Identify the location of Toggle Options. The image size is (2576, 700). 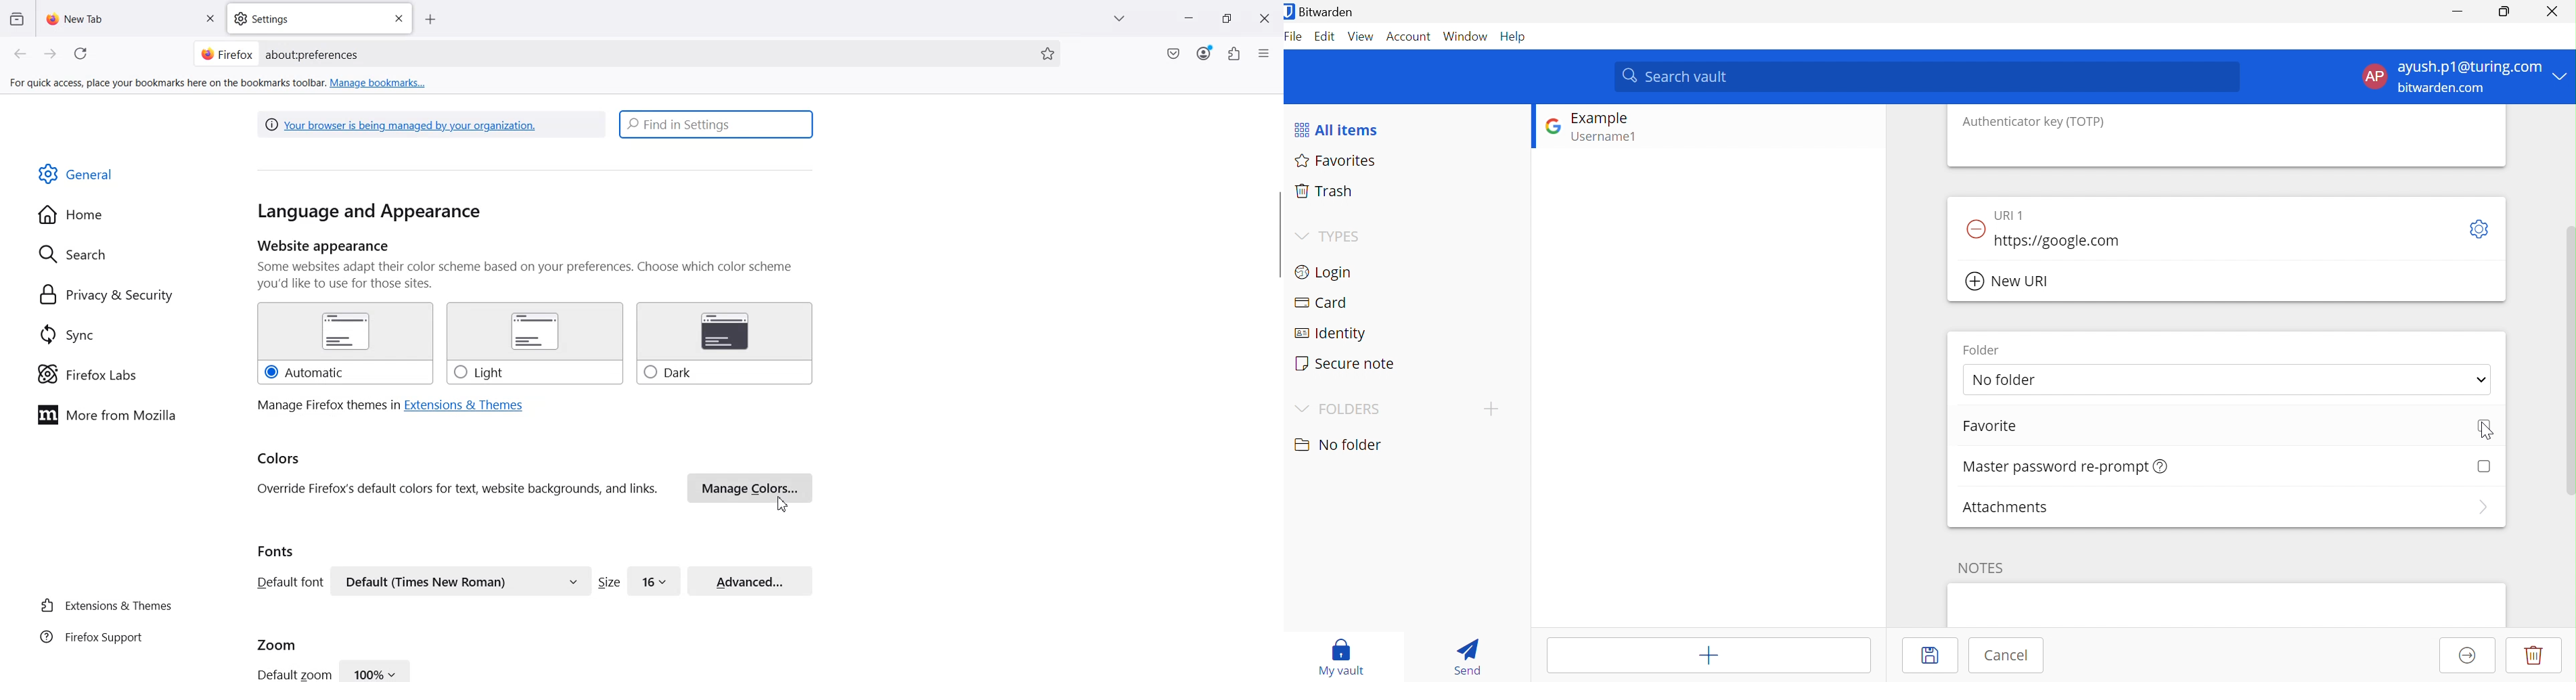
(2481, 229).